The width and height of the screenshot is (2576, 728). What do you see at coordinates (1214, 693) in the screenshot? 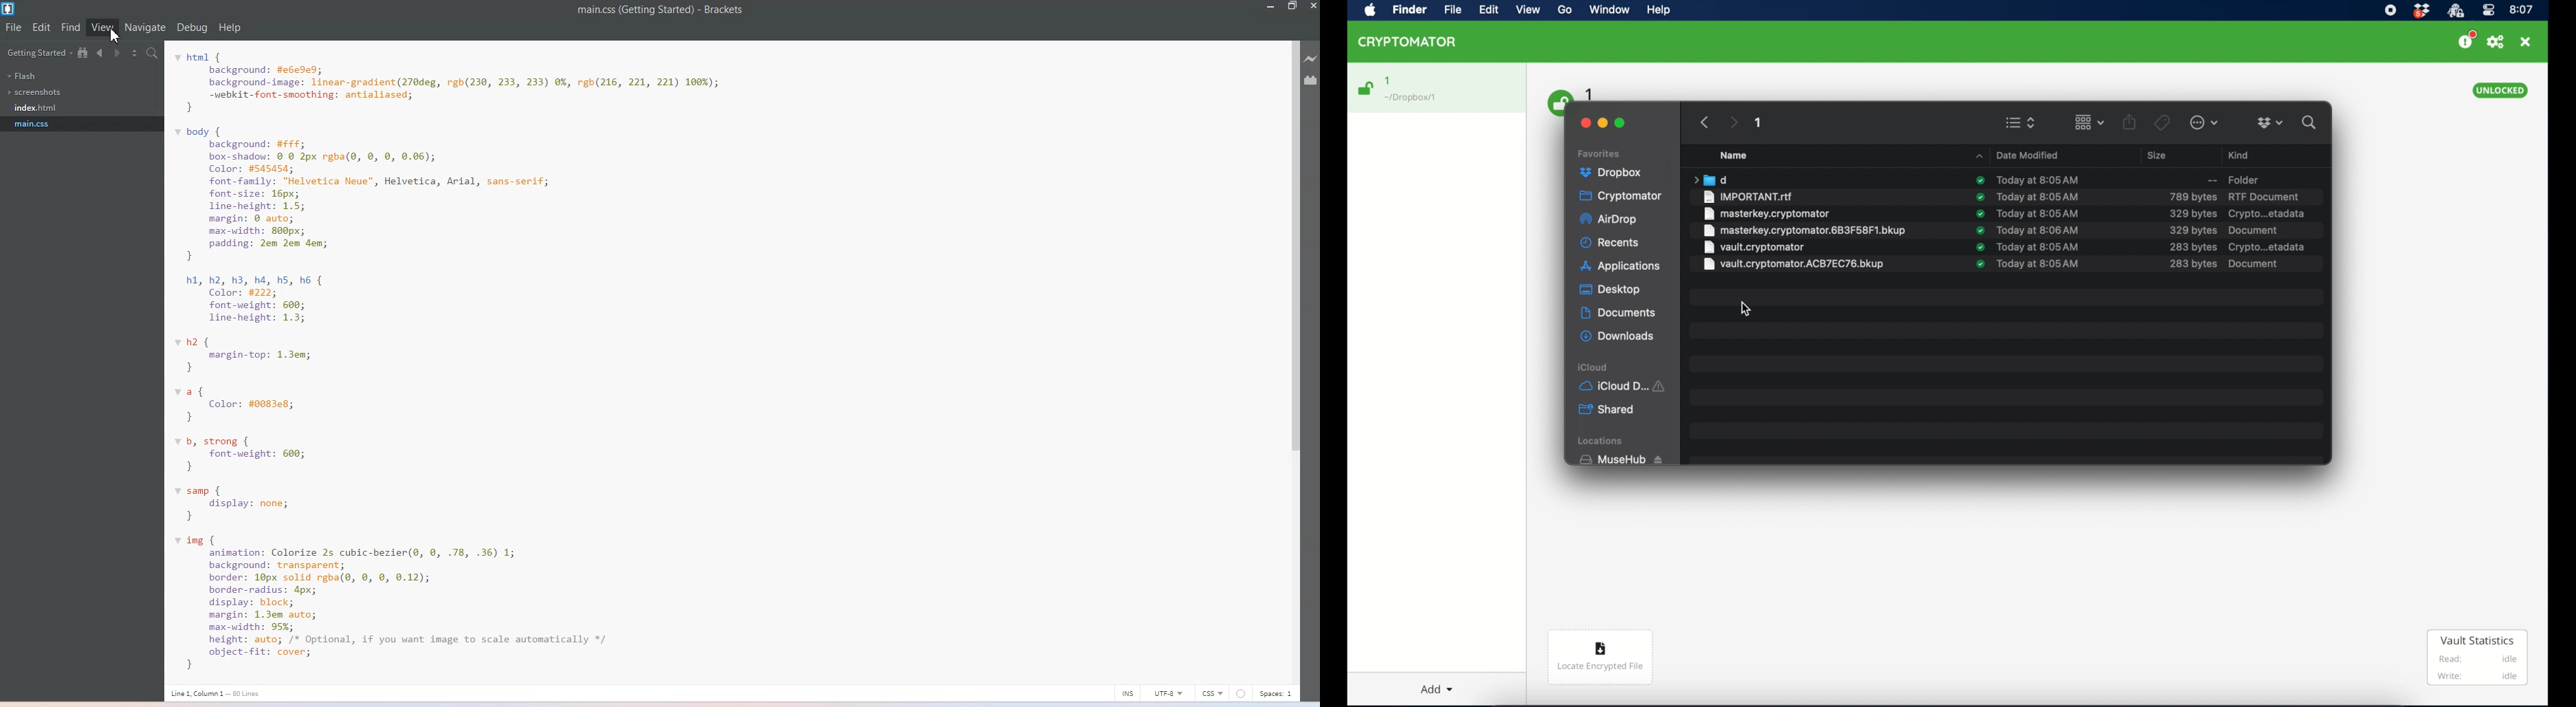
I see `CSS` at bounding box center [1214, 693].